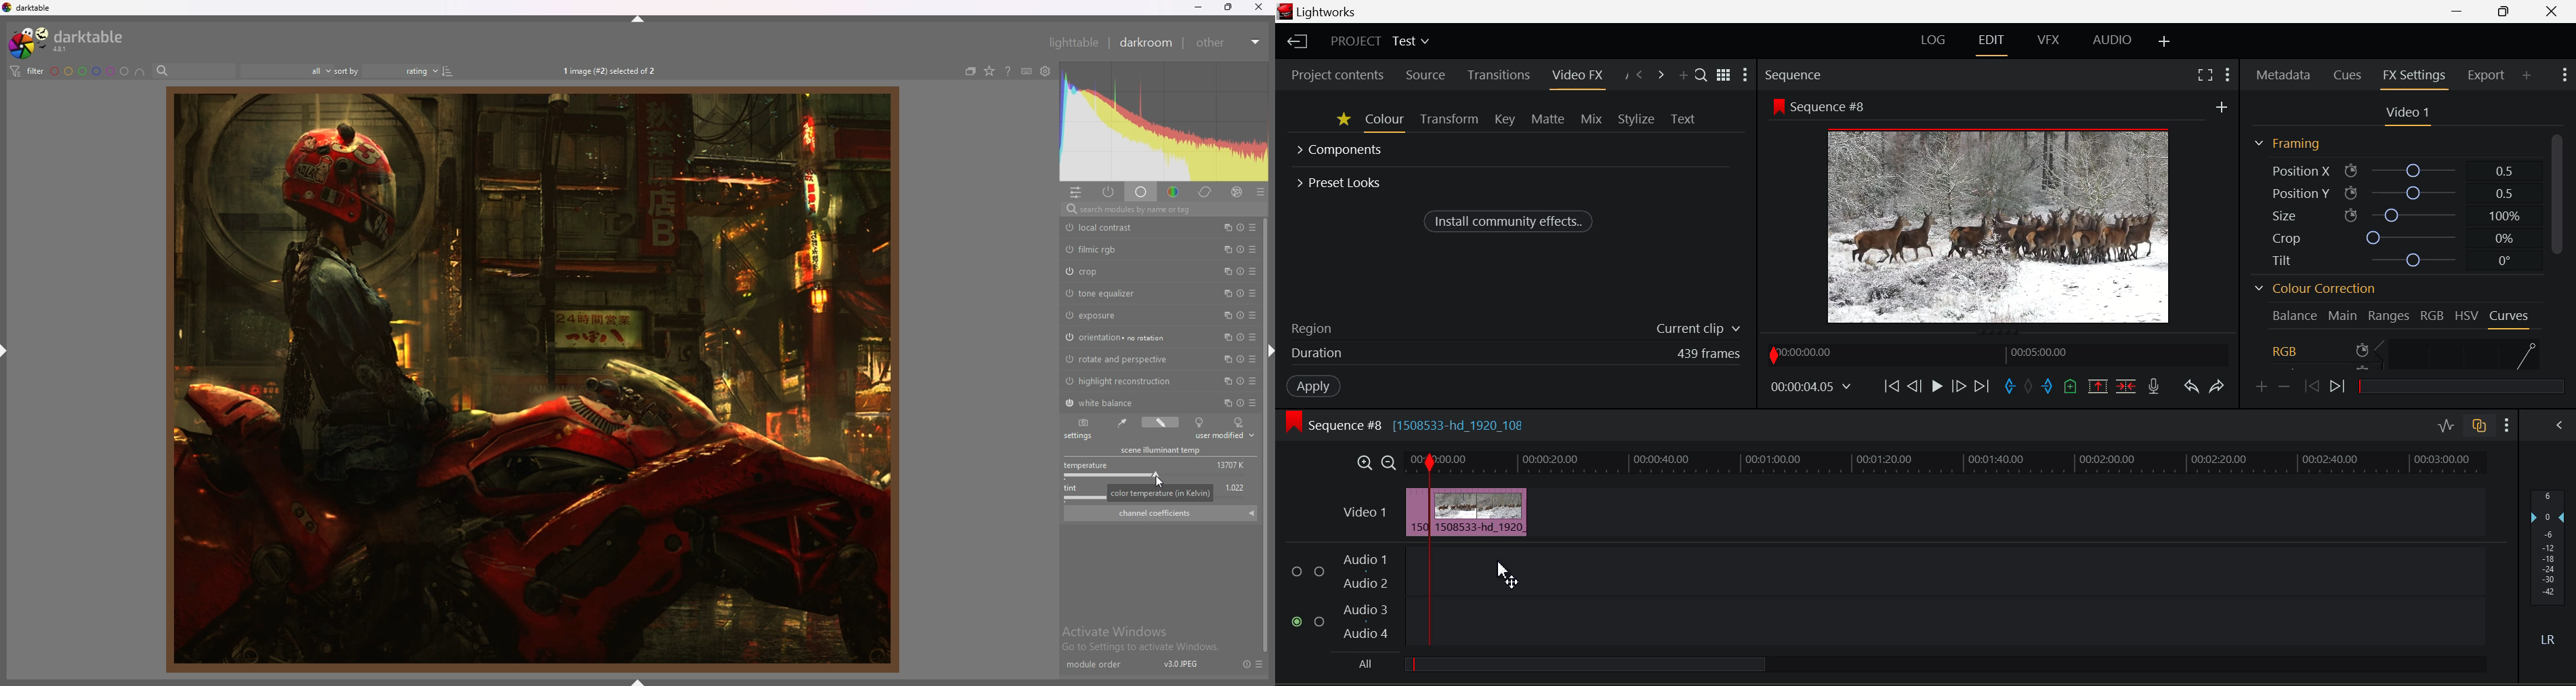 The height and width of the screenshot is (700, 2576). What do you see at coordinates (2552, 12) in the screenshot?
I see `Close` at bounding box center [2552, 12].